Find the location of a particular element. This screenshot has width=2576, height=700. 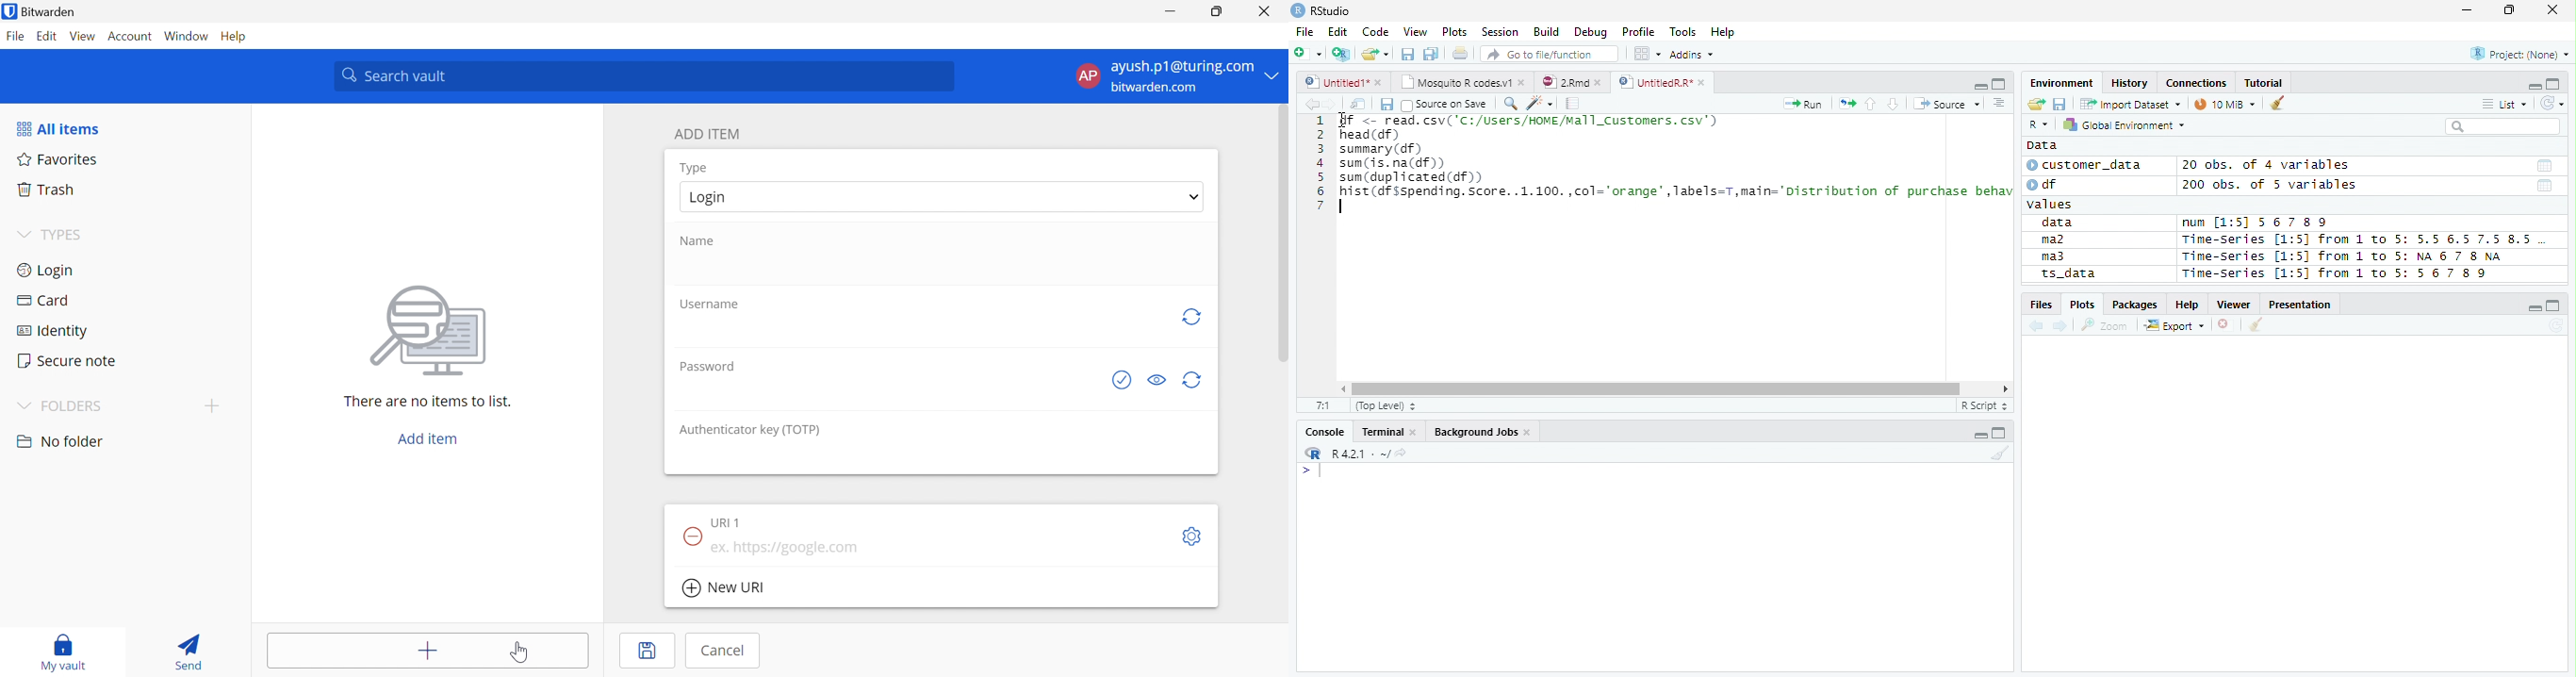

Restore Down is located at coordinates (2512, 10).